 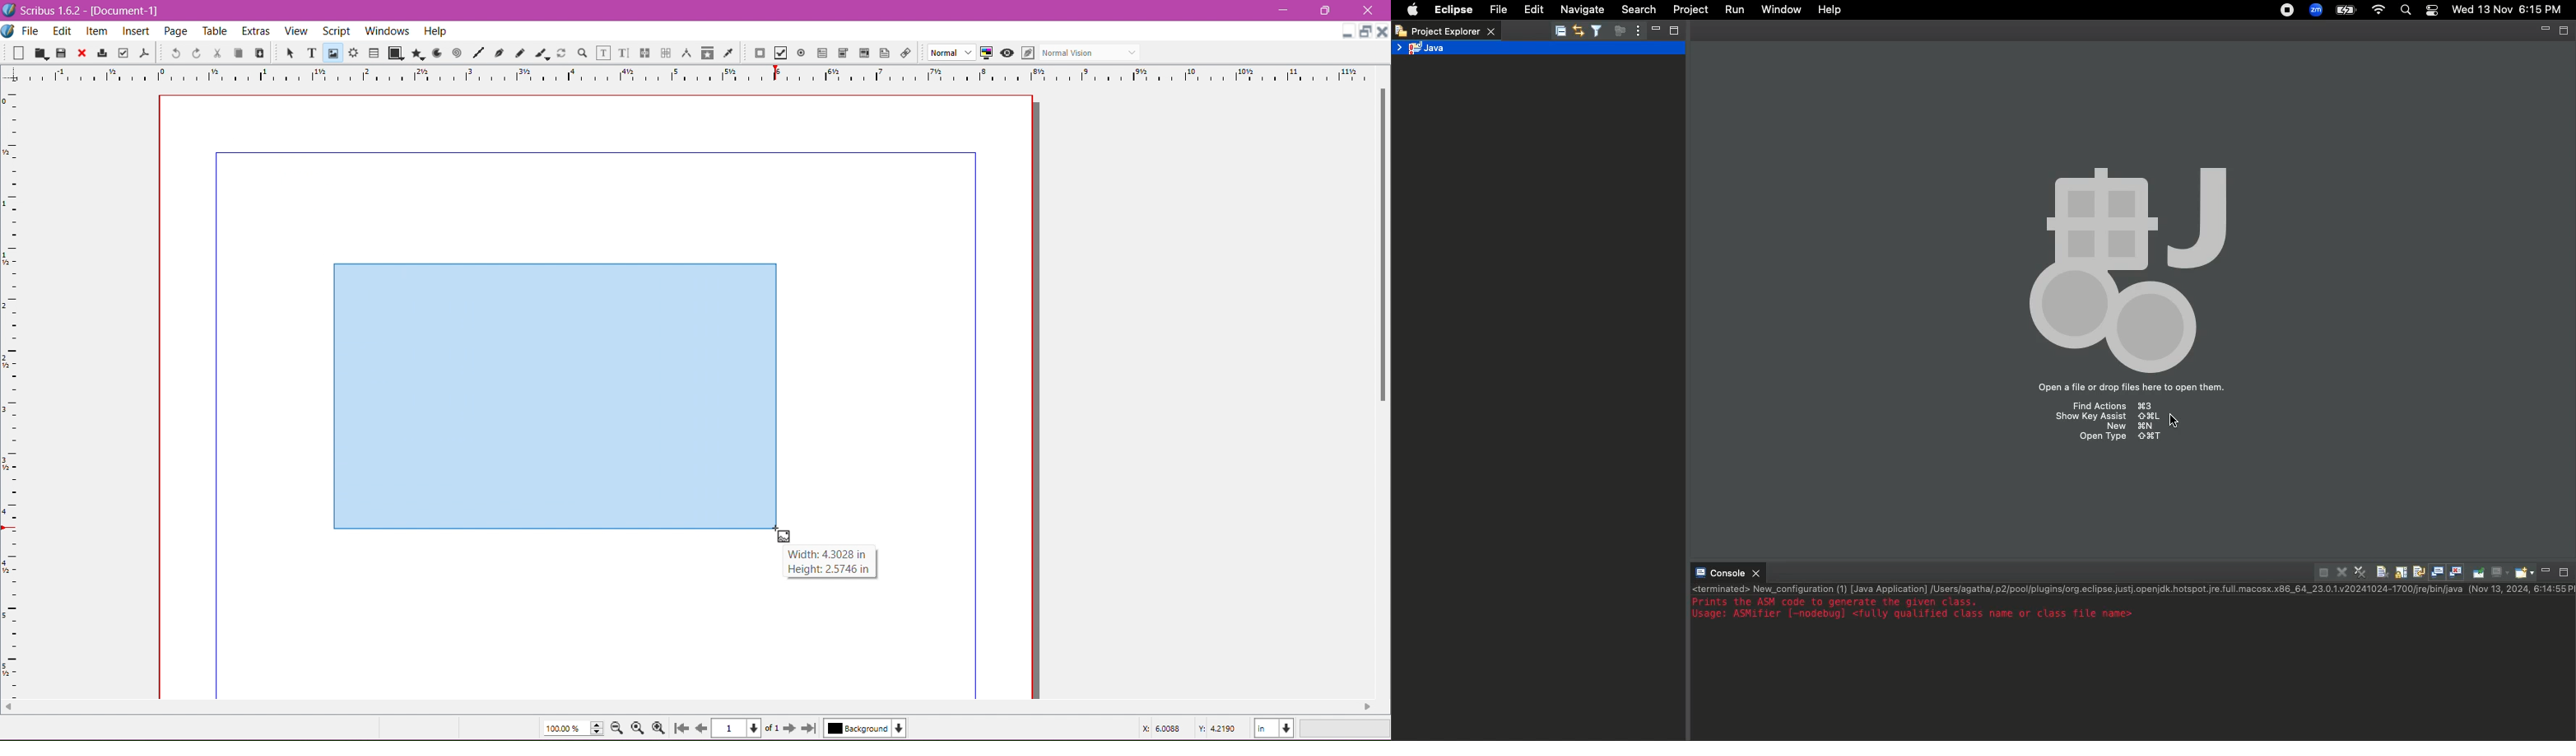 What do you see at coordinates (2346, 12) in the screenshot?
I see `Charge` at bounding box center [2346, 12].